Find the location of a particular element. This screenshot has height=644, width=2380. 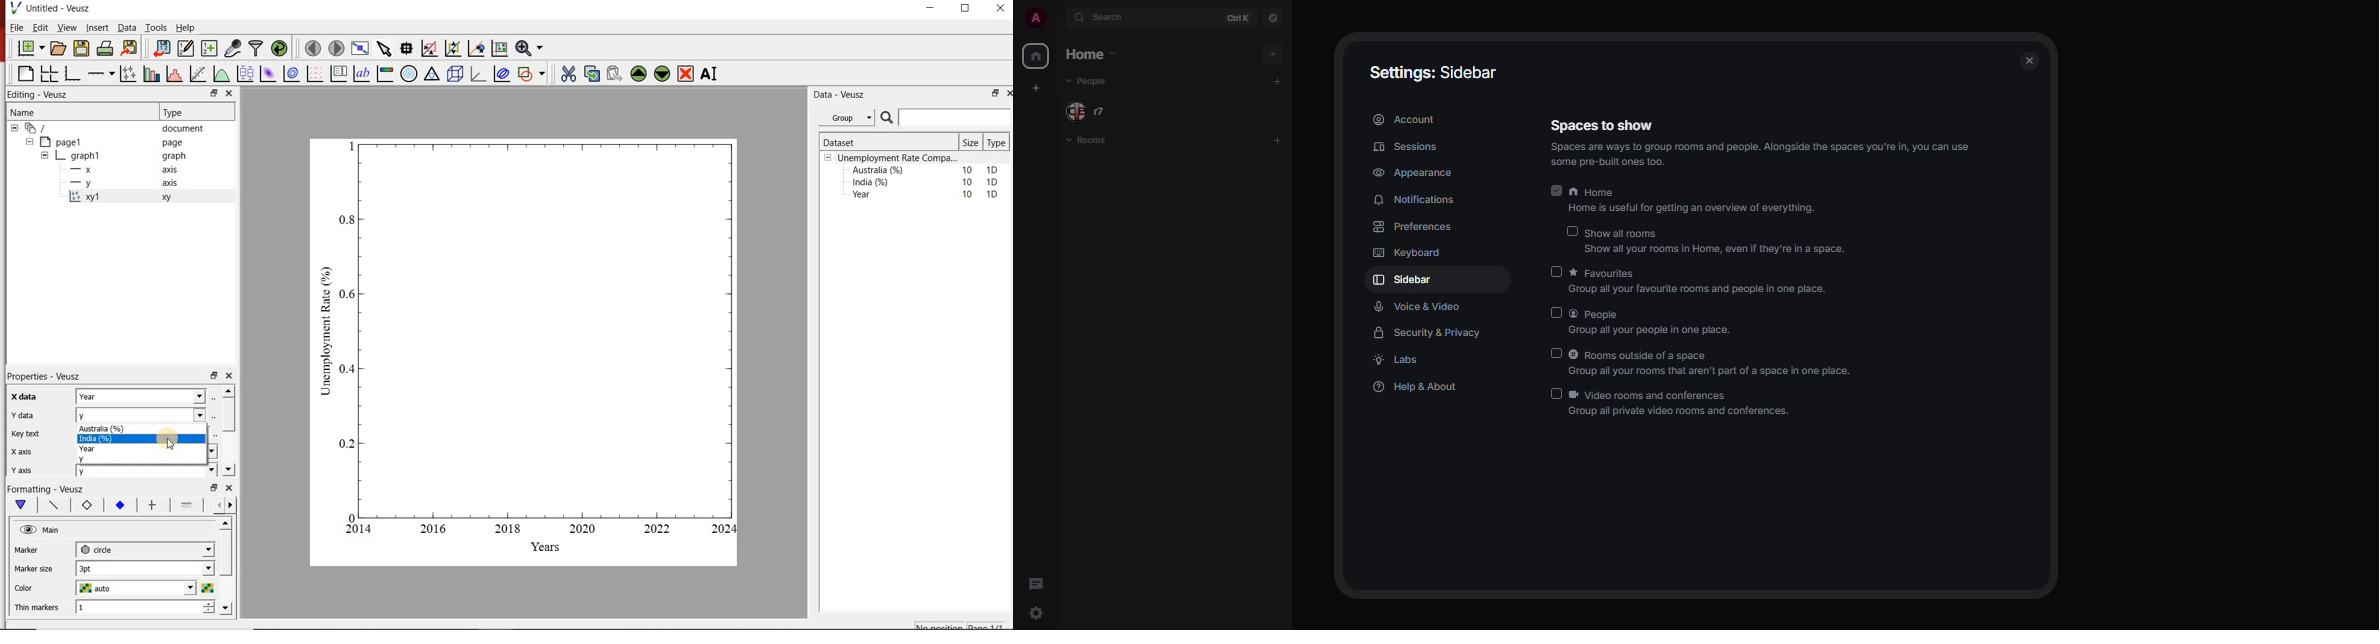

filter data is located at coordinates (255, 48).